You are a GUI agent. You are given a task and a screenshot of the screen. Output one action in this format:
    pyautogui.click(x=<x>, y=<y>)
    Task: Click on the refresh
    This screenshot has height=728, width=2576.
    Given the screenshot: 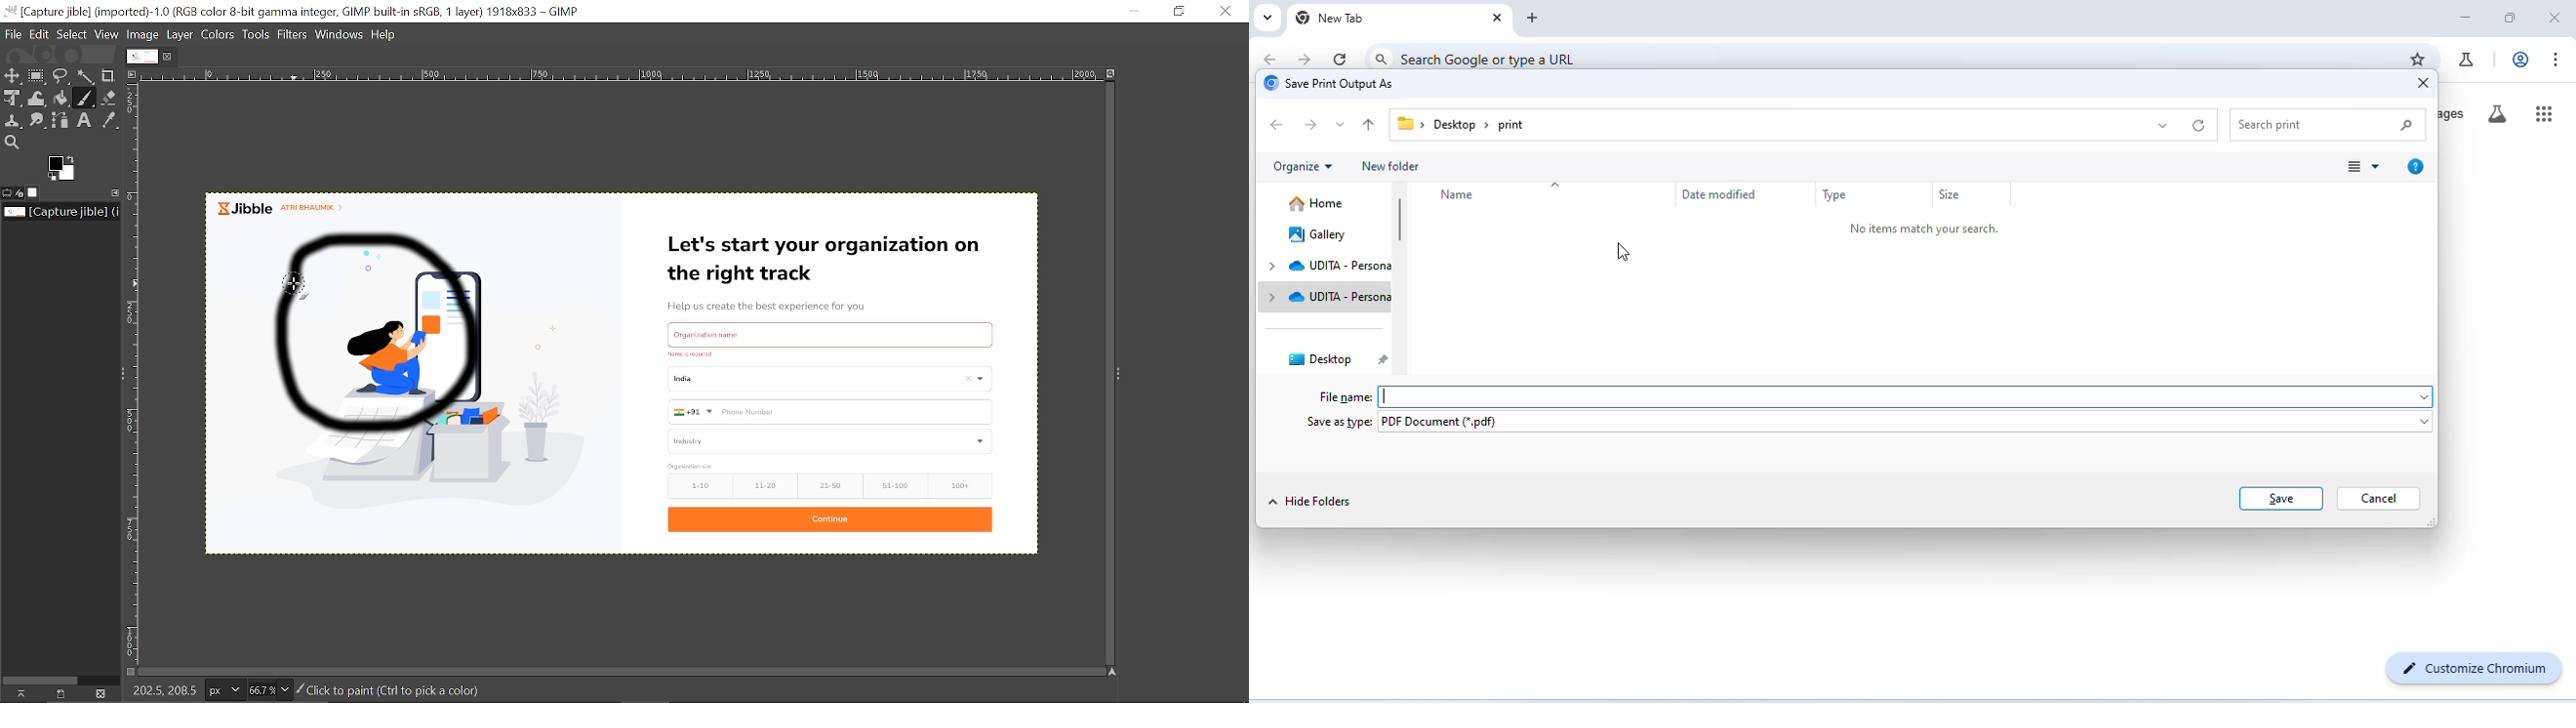 What is the action you would take?
    pyautogui.click(x=1341, y=58)
    